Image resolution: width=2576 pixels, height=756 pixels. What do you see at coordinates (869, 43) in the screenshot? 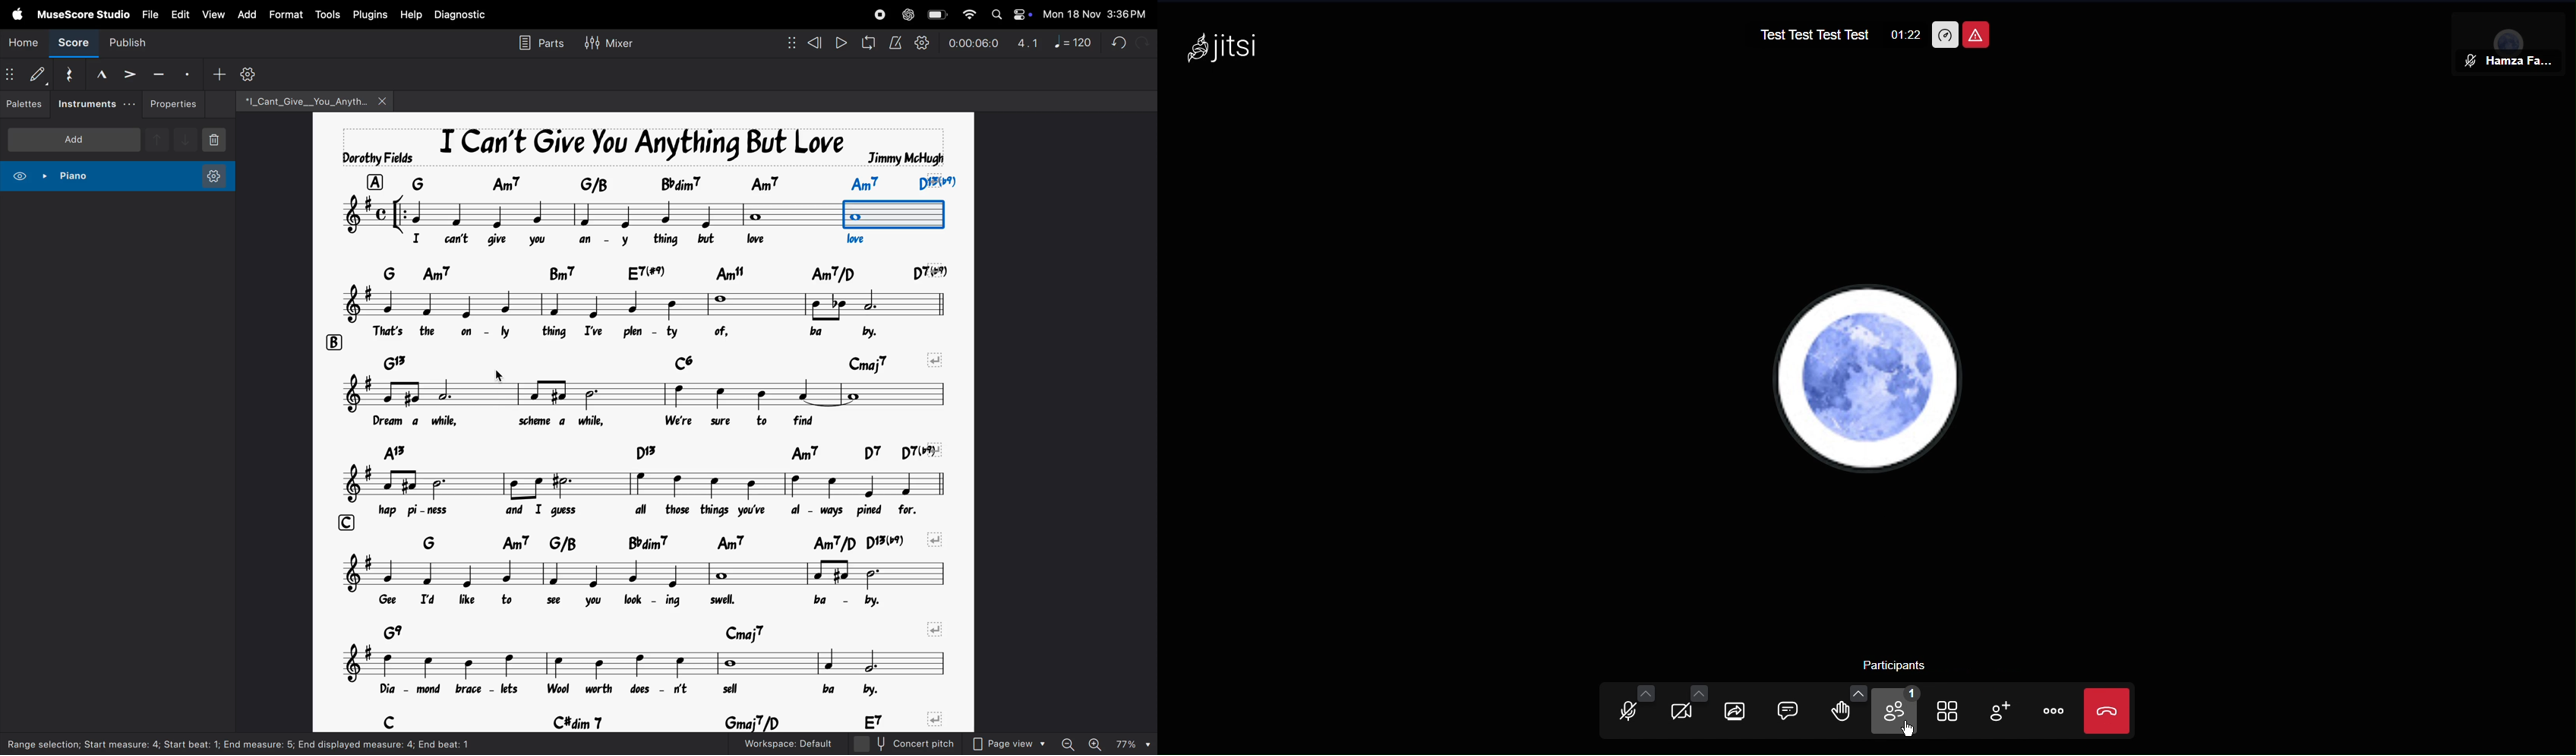
I see `loop playback` at bounding box center [869, 43].